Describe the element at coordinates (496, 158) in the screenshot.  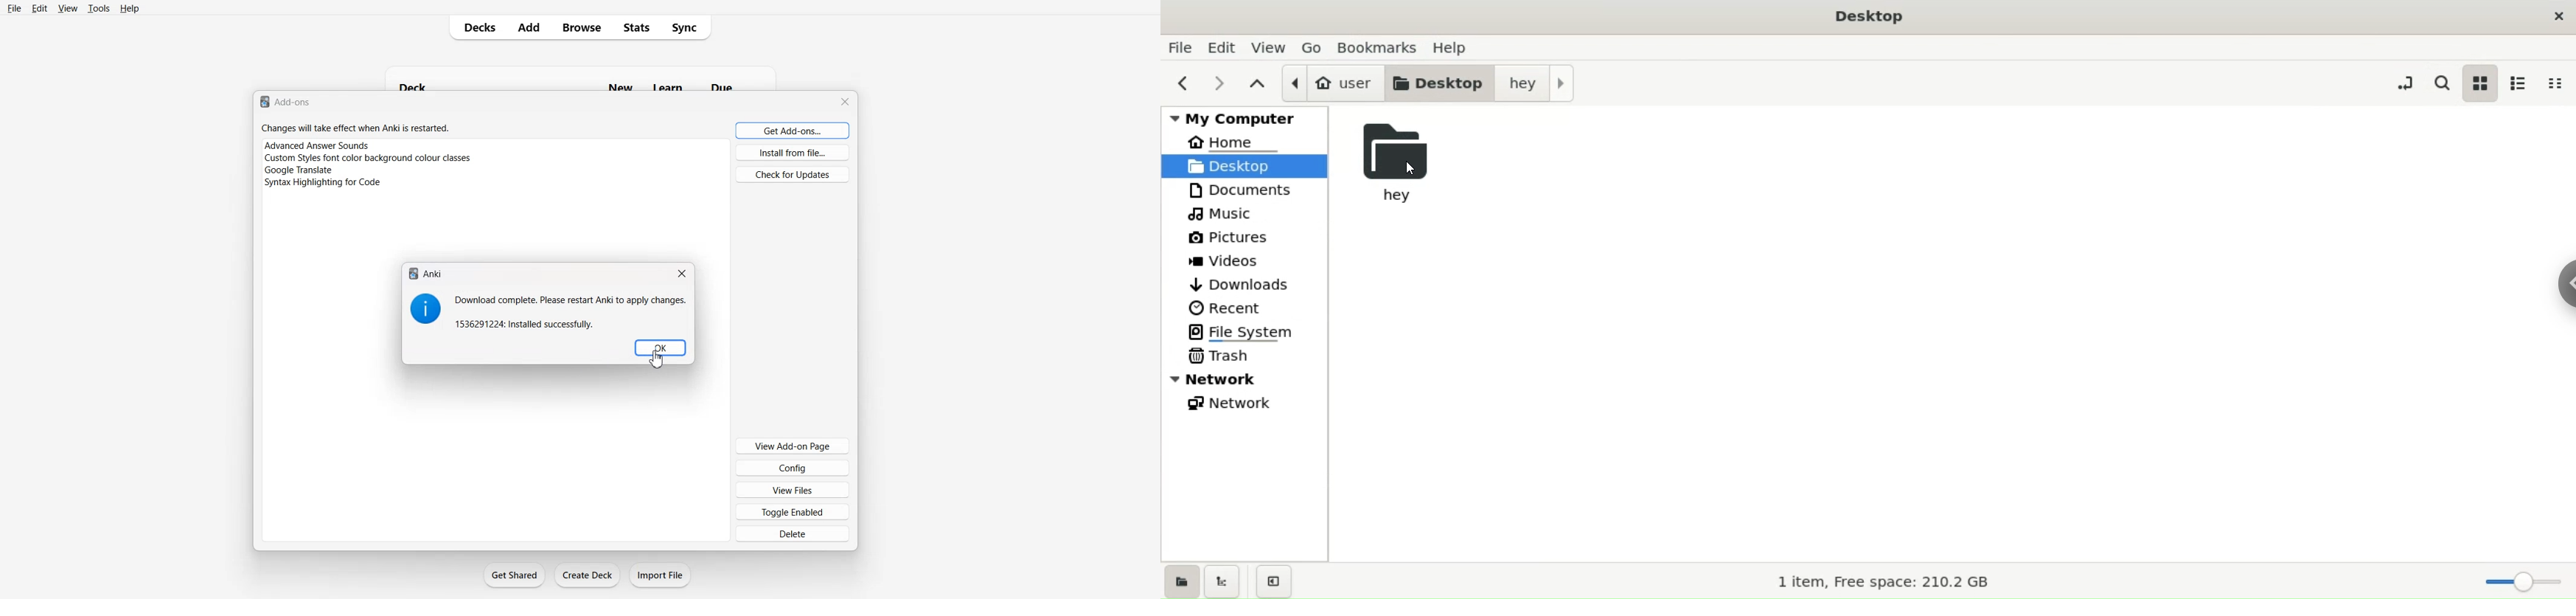
I see `Plugins` at that location.